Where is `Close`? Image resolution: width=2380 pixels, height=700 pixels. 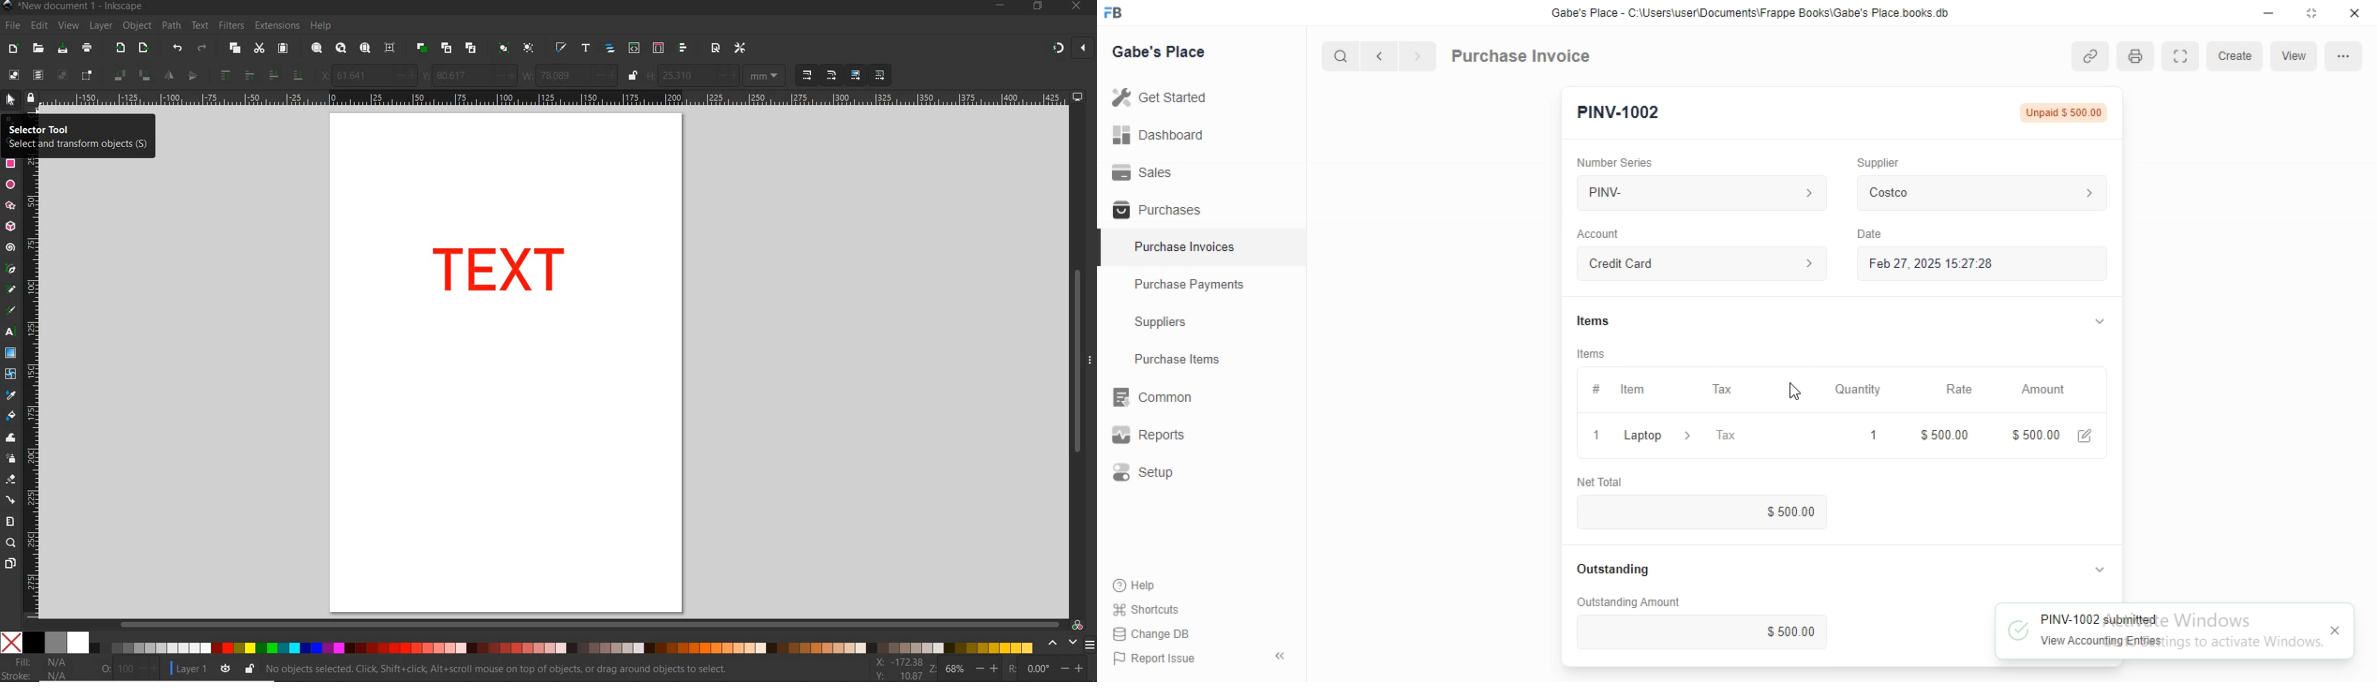
Close is located at coordinates (2355, 13).